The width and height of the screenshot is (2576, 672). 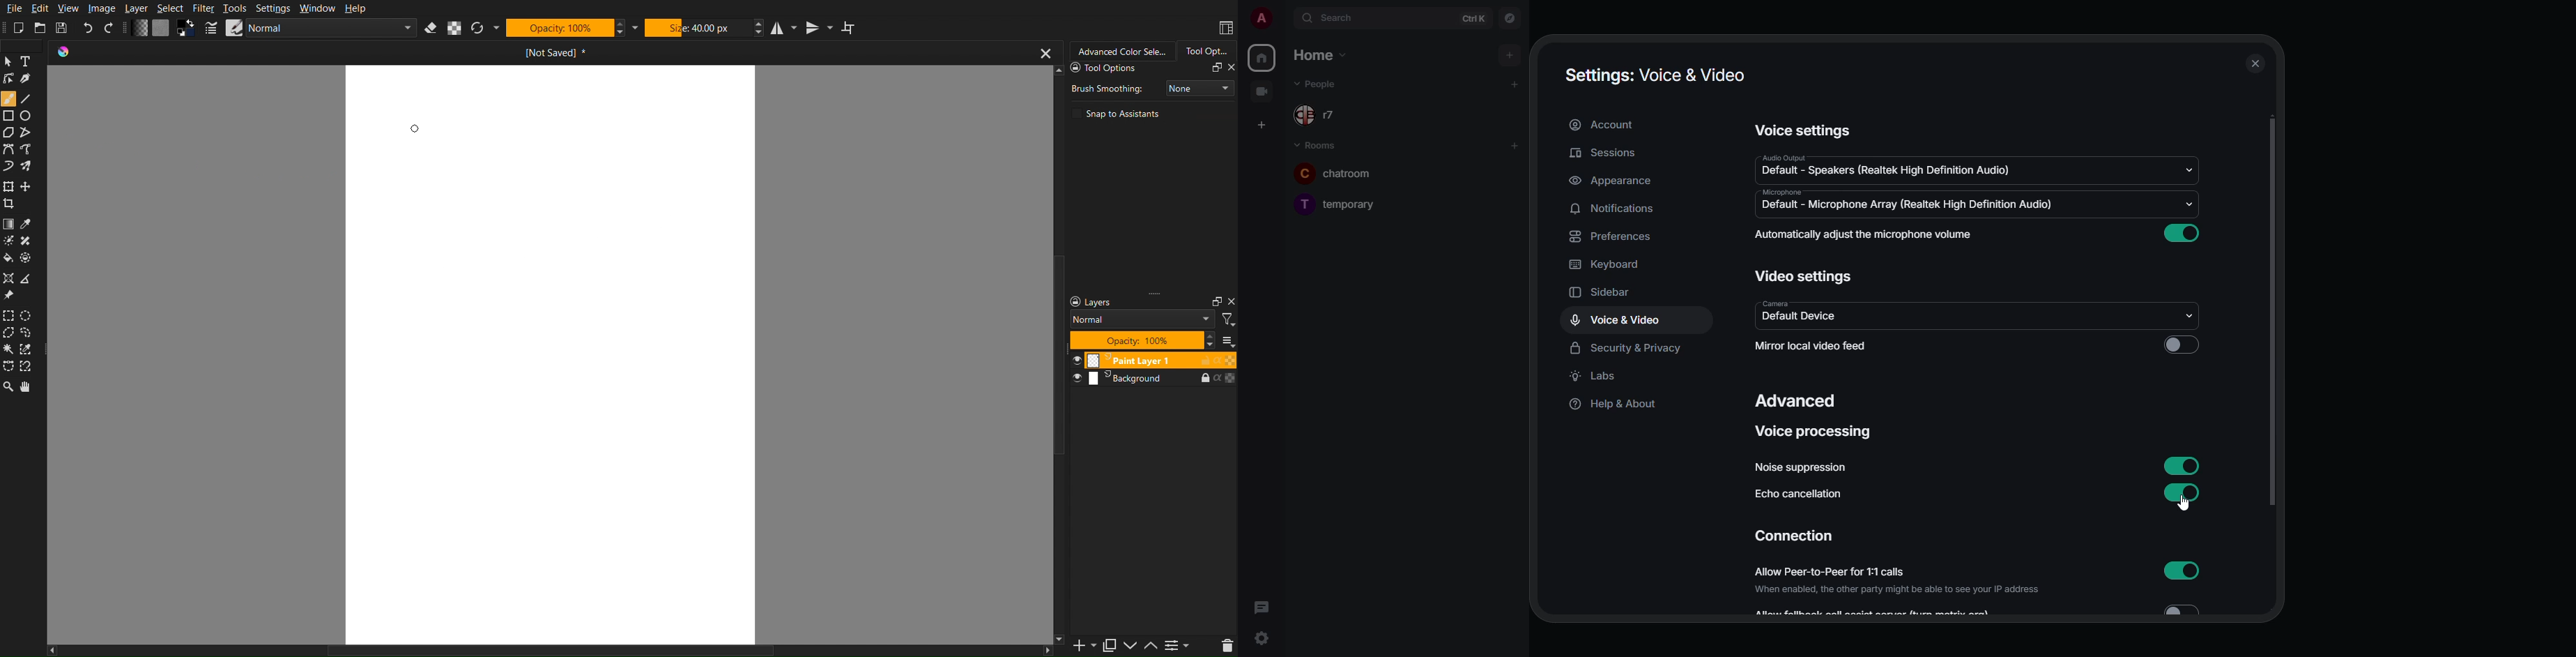 What do you see at coordinates (317, 8) in the screenshot?
I see `Window` at bounding box center [317, 8].